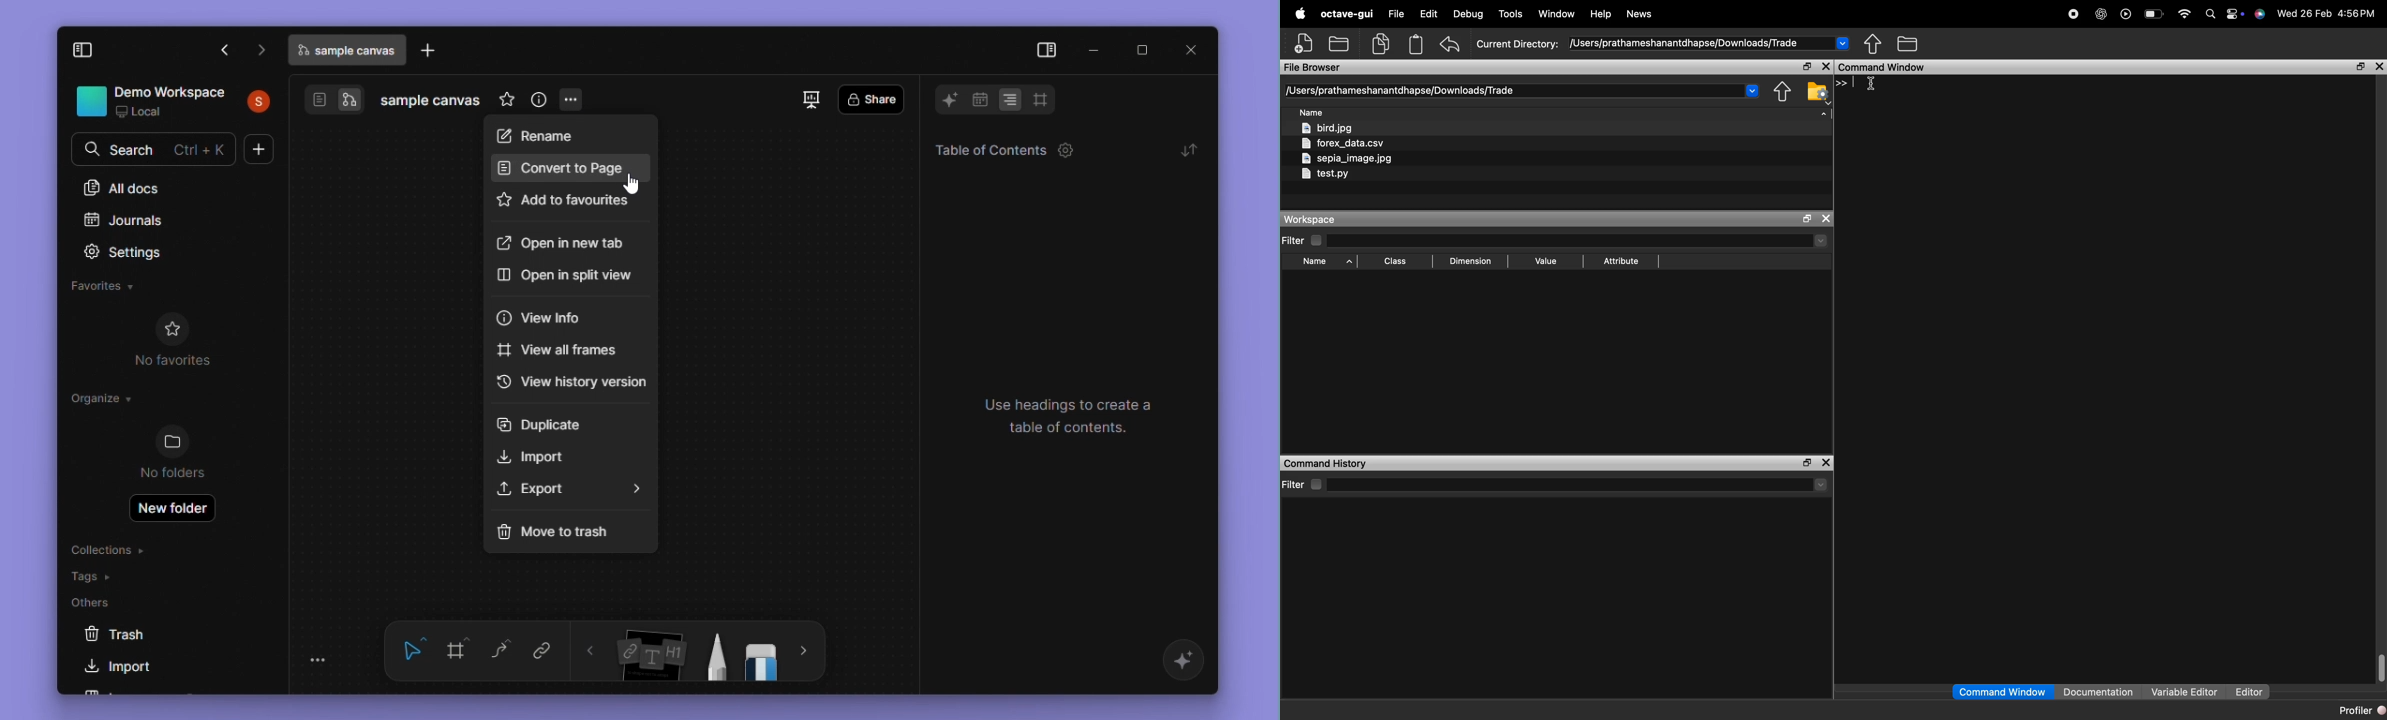 The width and height of the screenshot is (2408, 728). Describe the element at coordinates (542, 423) in the screenshot. I see `Duplicate` at that location.